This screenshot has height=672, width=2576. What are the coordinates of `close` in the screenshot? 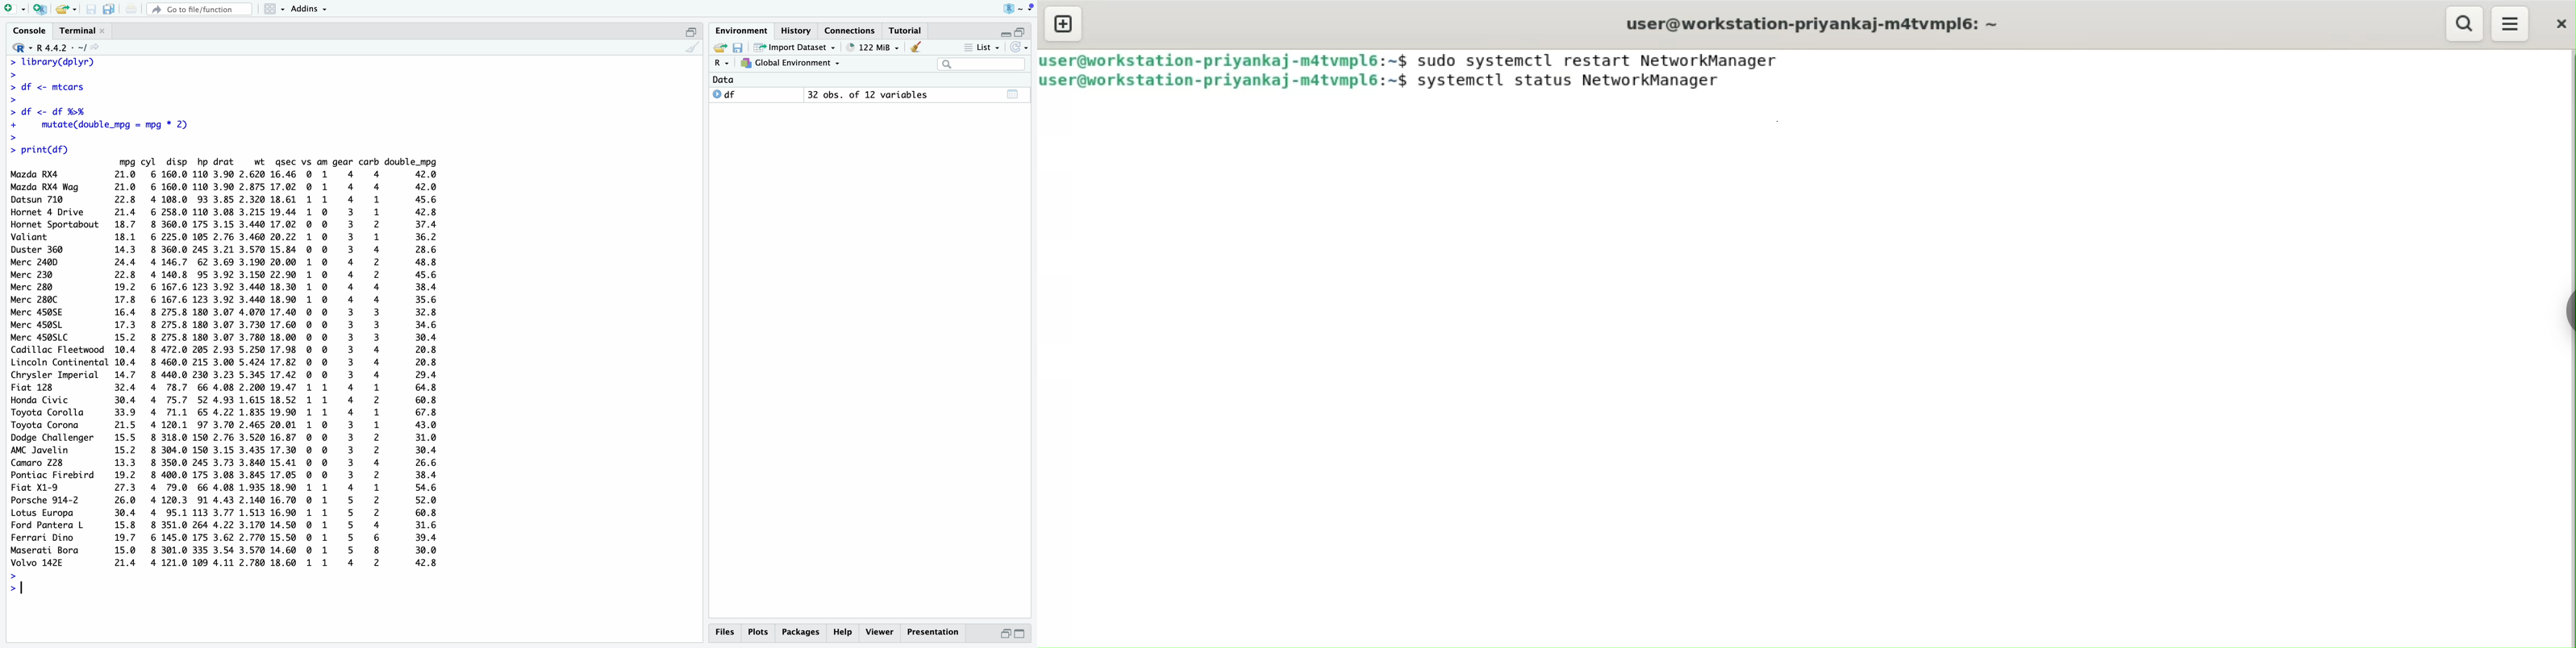 It's located at (2560, 24).